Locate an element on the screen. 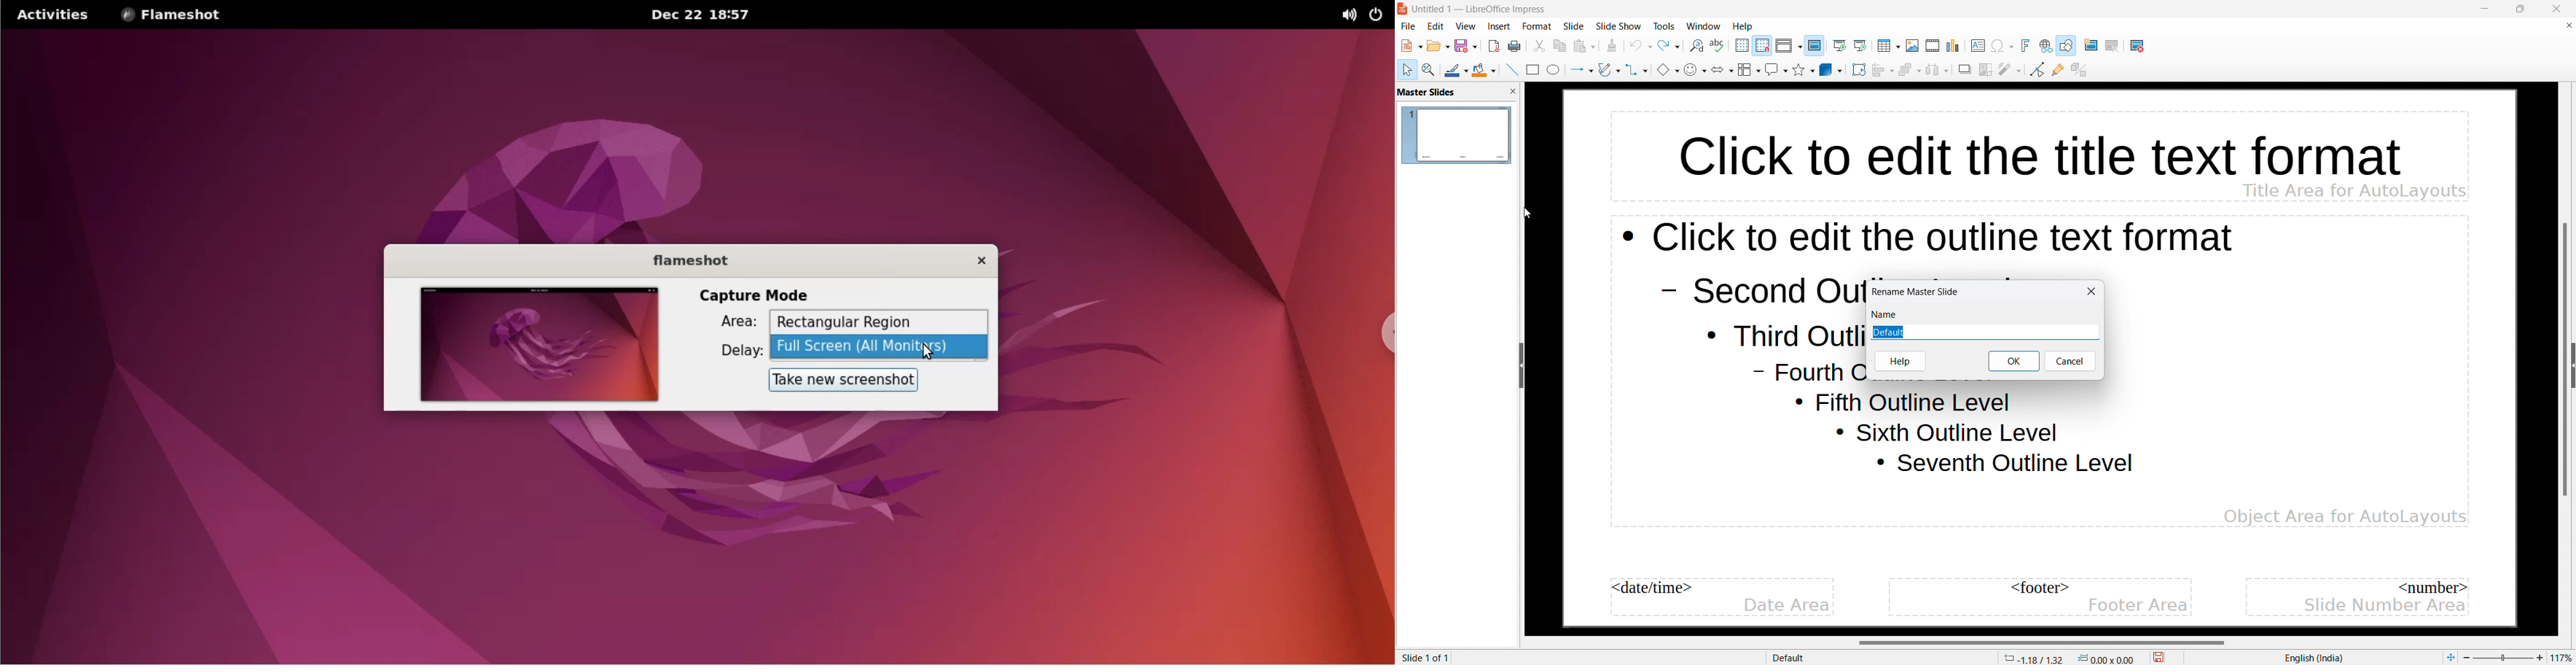 The image size is (2576, 672). click to edit the title text format is located at coordinates (2014, 146).